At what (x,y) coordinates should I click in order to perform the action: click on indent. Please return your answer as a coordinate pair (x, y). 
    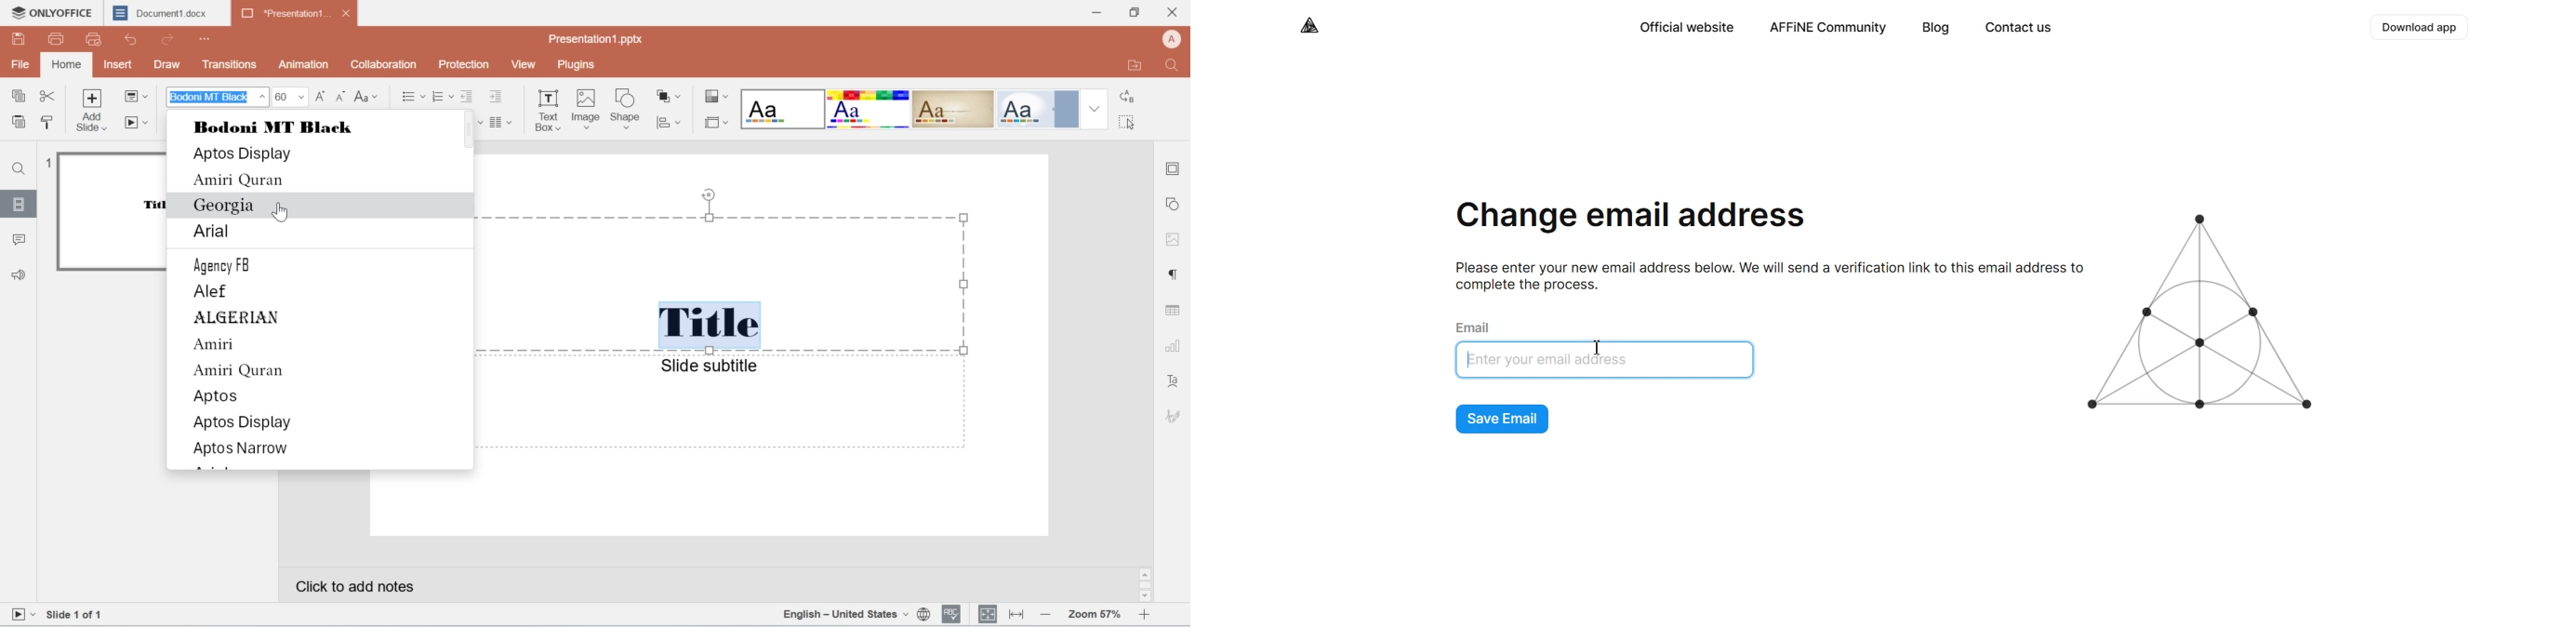
    Looking at the image, I should click on (469, 97).